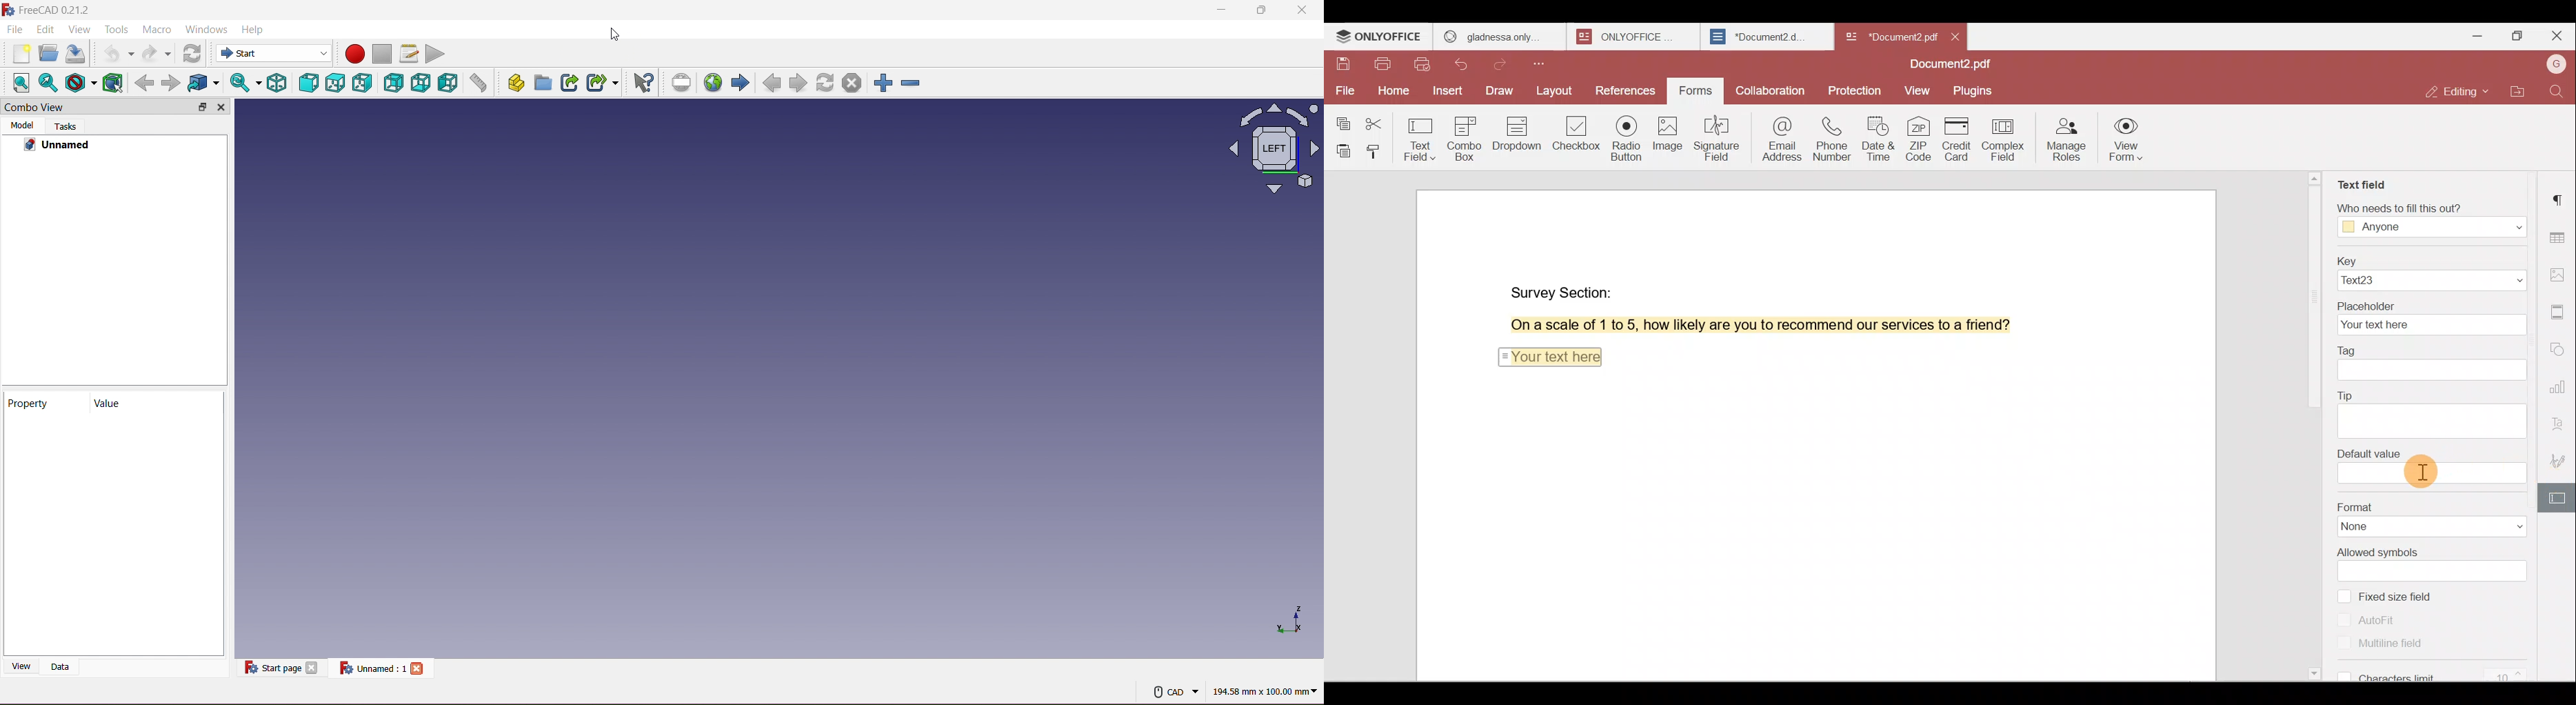 The width and height of the screenshot is (2576, 728). What do you see at coordinates (2431, 466) in the screenshot?
I see `Default value` at bounding box center [2431, 466].